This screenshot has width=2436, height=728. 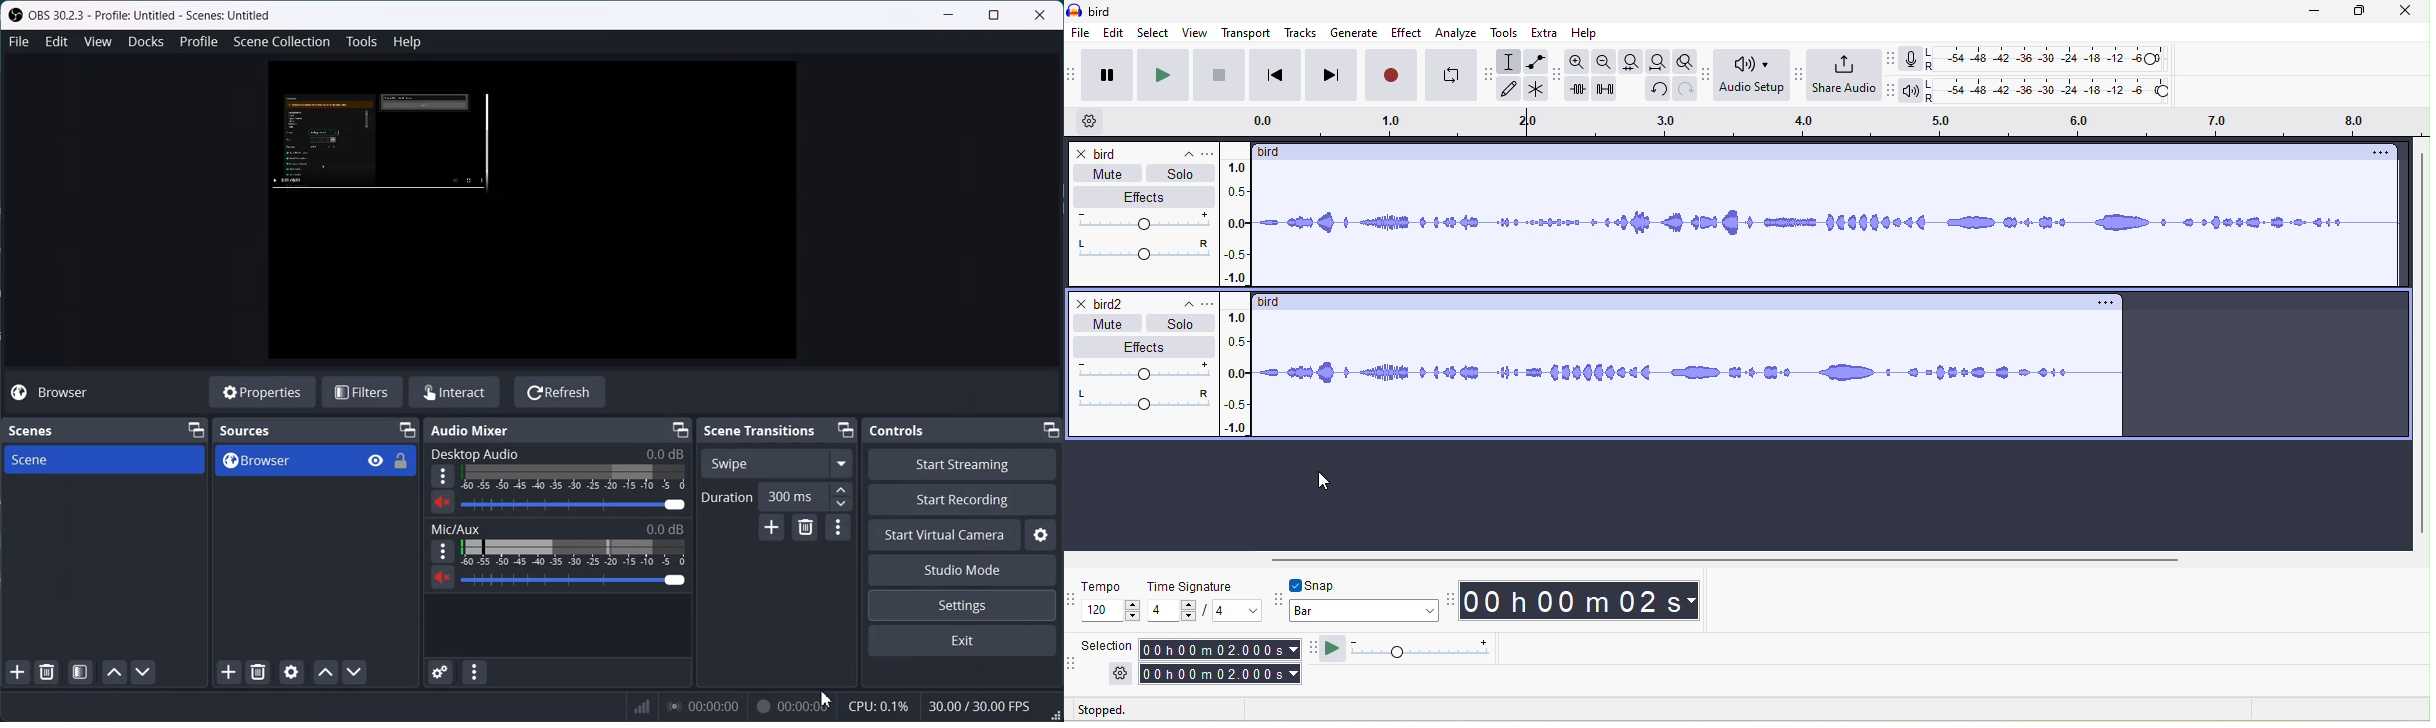 I want to click on audacity playback meter toolbar, so click(x=1893, y=90).